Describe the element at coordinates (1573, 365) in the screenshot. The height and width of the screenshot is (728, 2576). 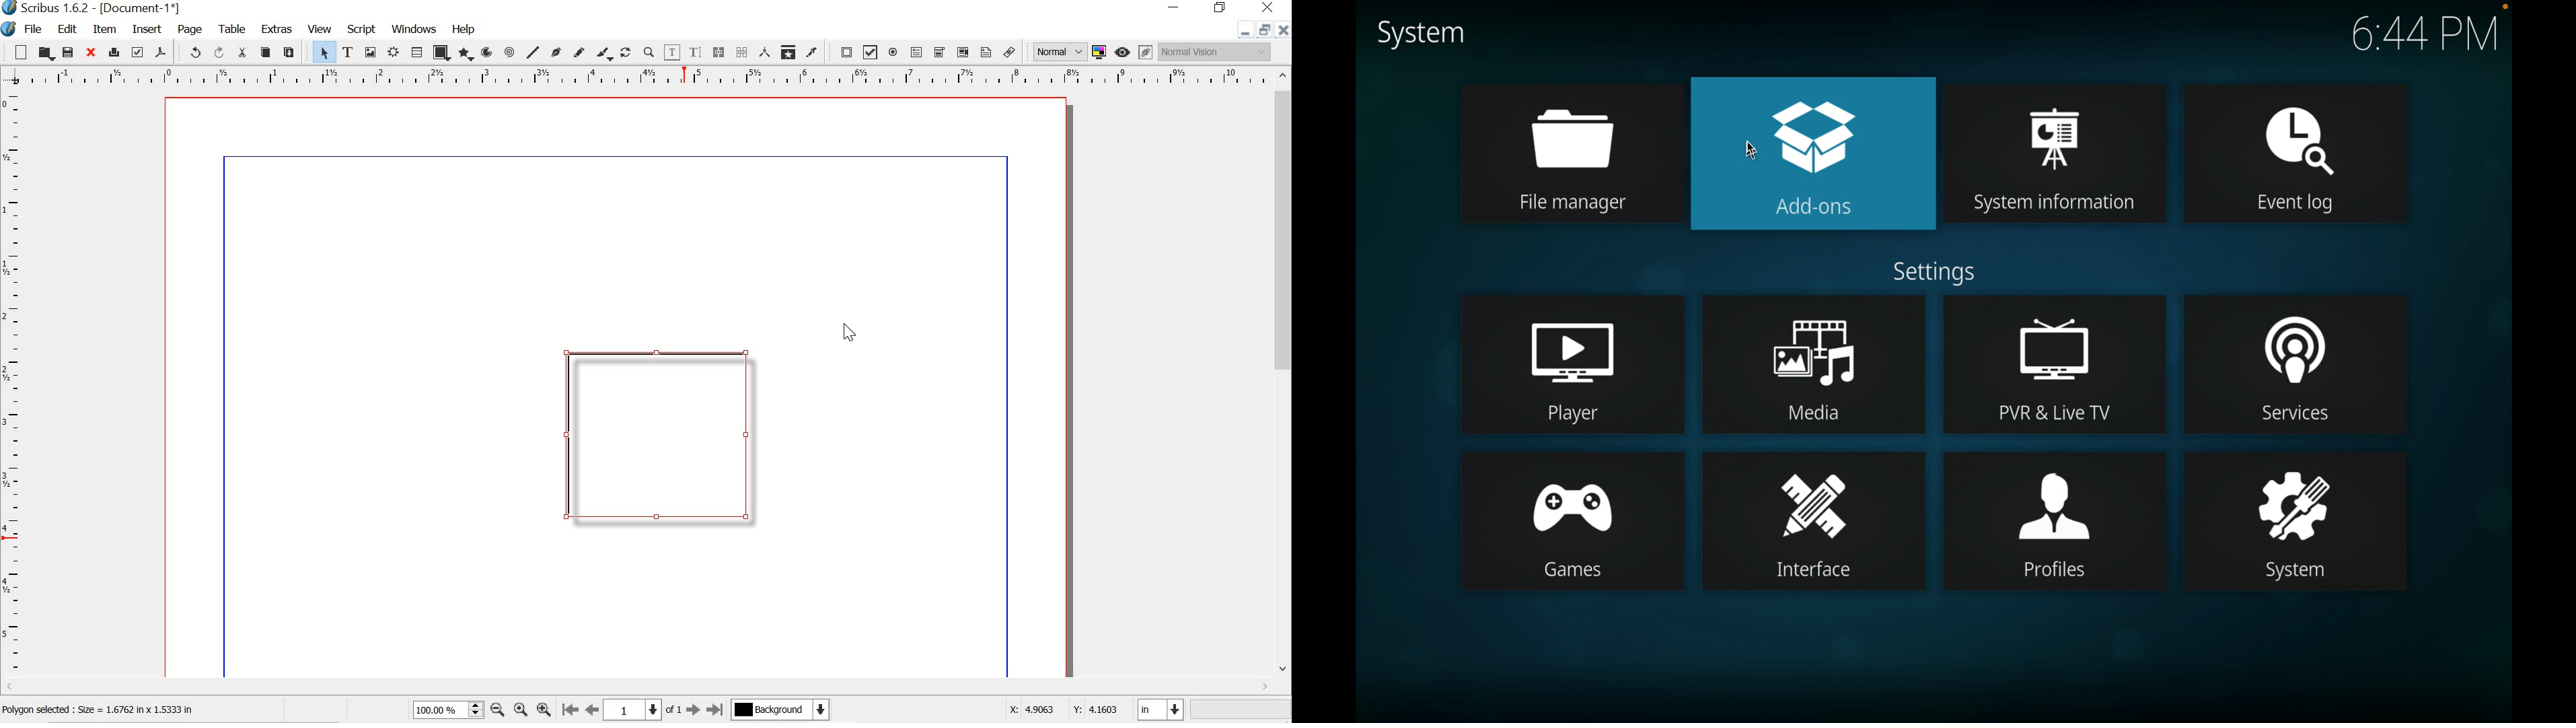
I see `player` at that location.